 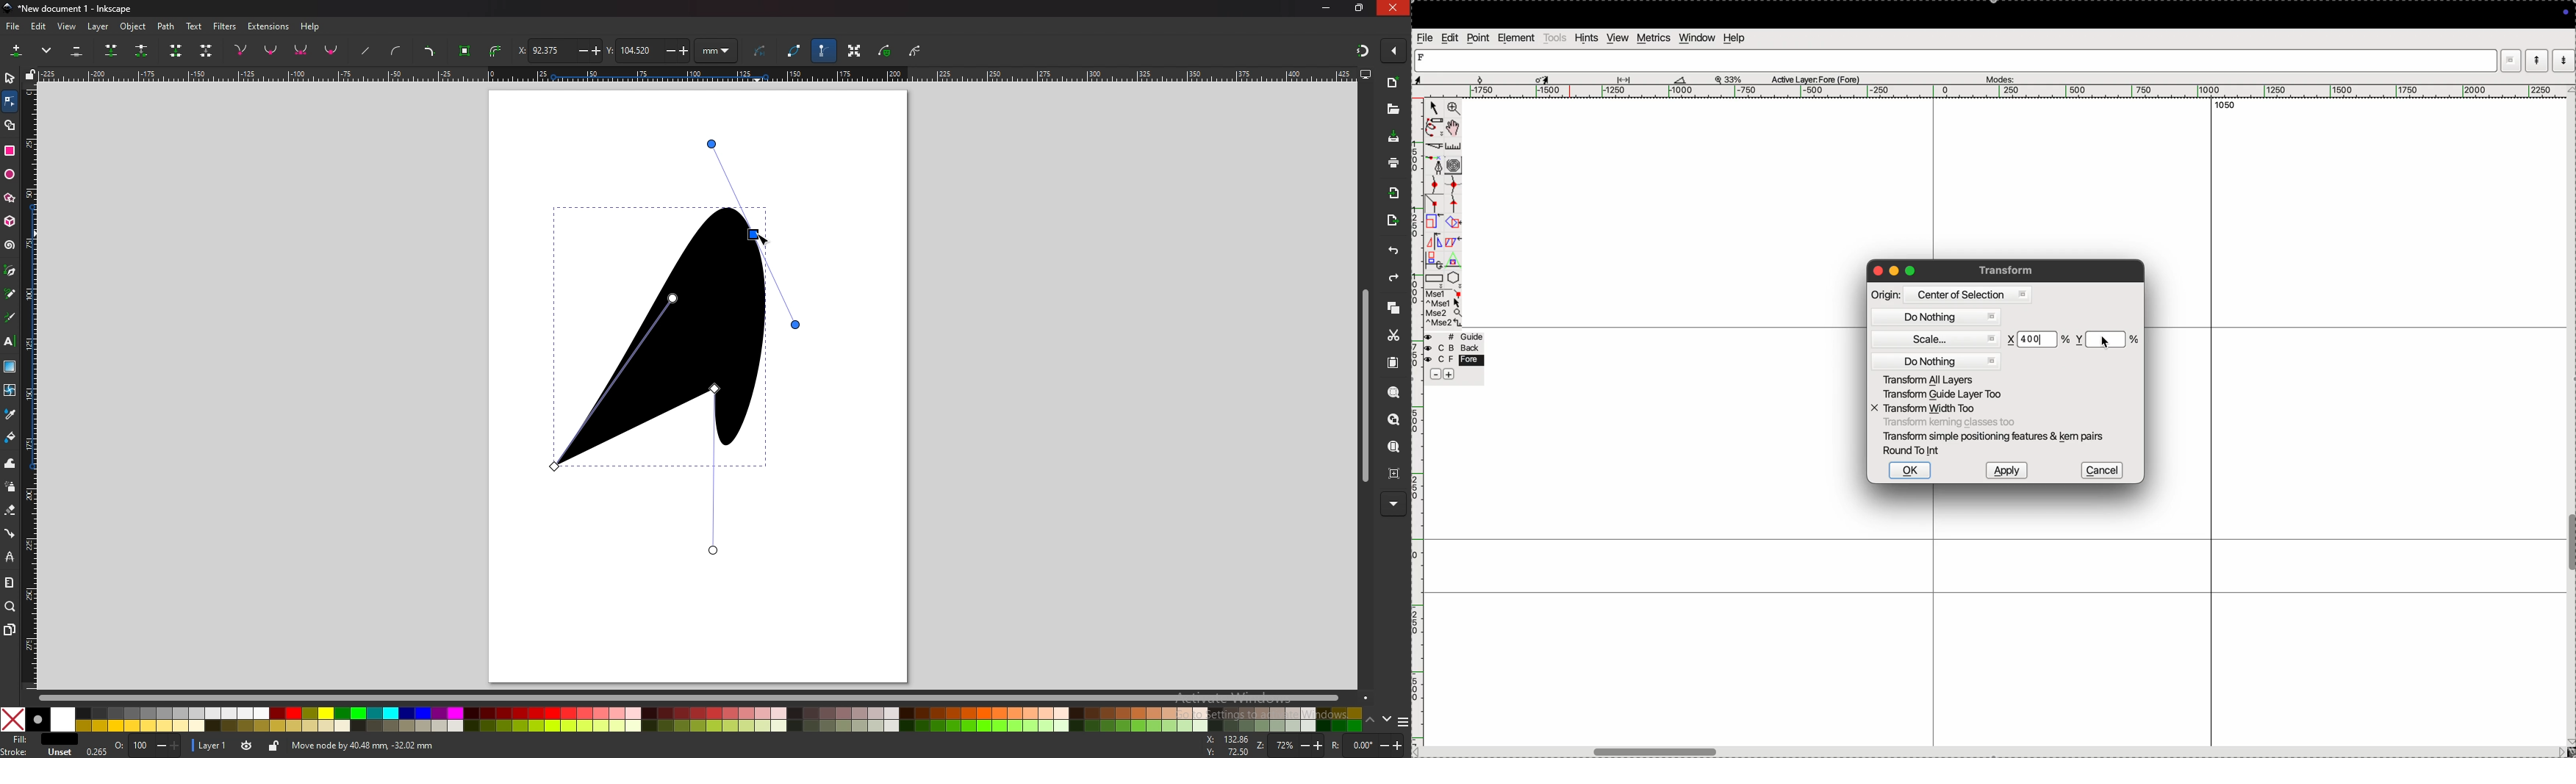 I want to click on zoom, so click(x=1290, y=745).